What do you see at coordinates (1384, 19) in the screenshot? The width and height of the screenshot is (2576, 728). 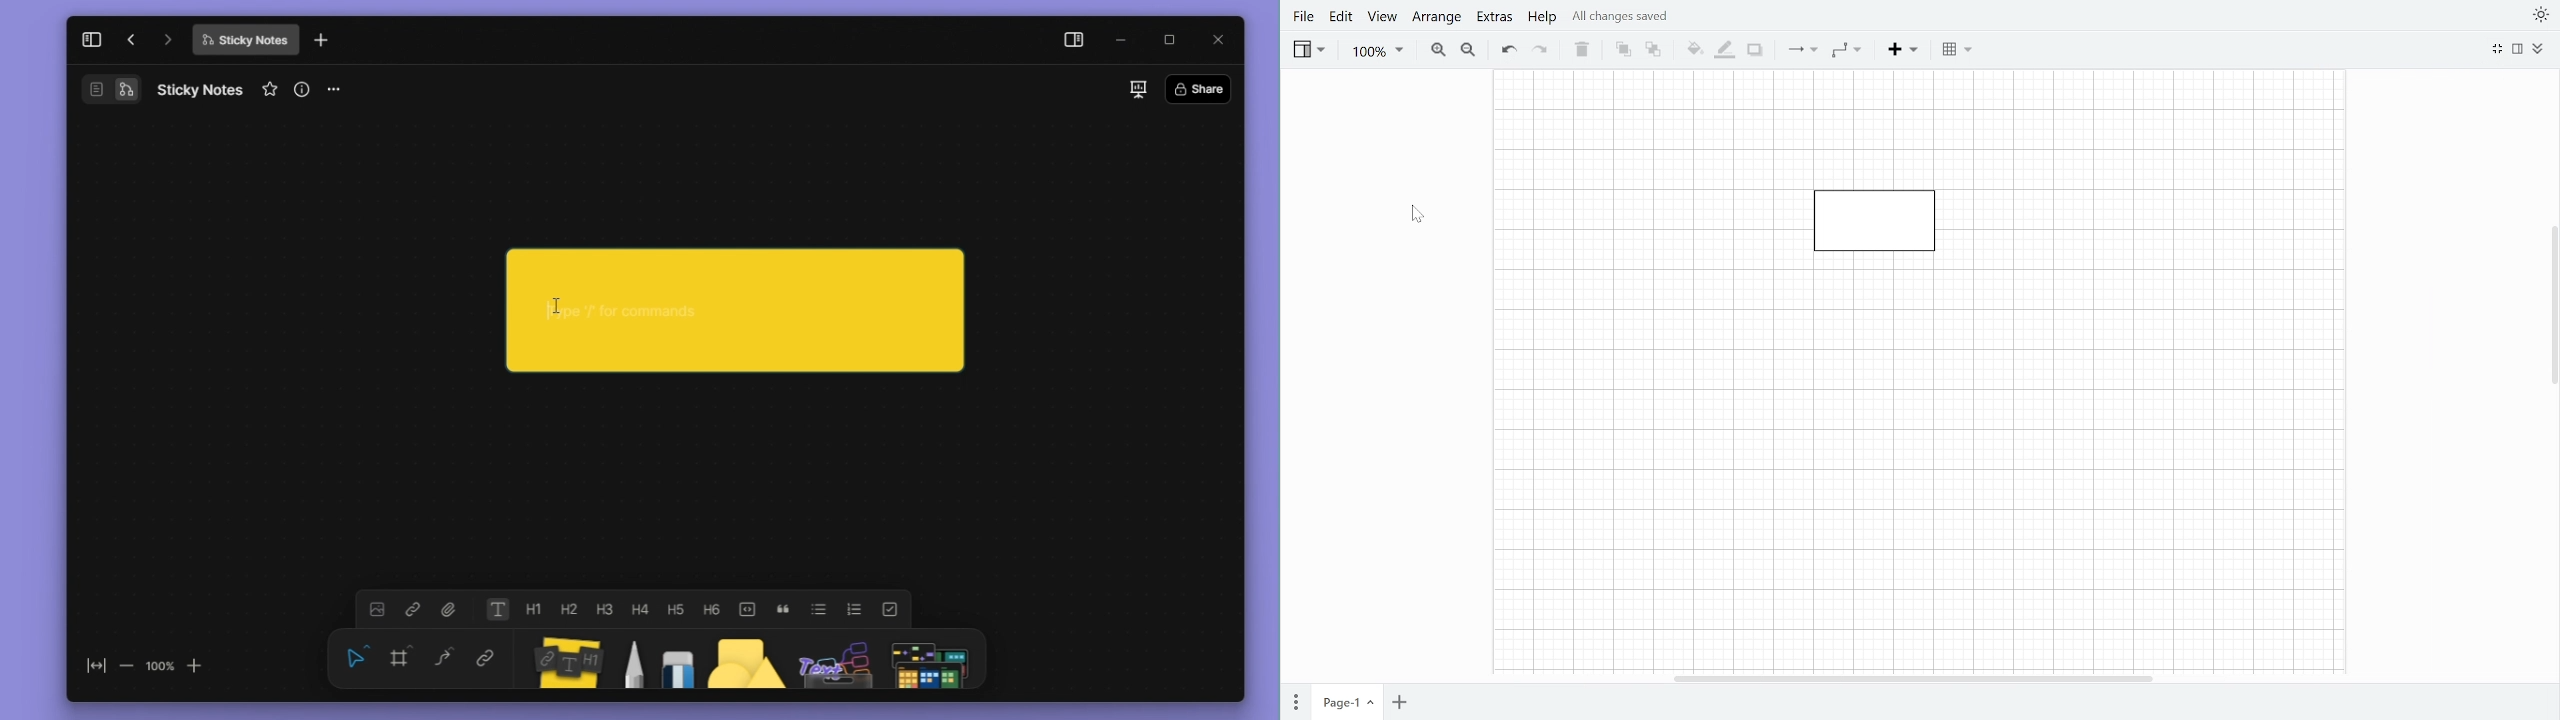 I see `View` at bounding box center [1384, 19].